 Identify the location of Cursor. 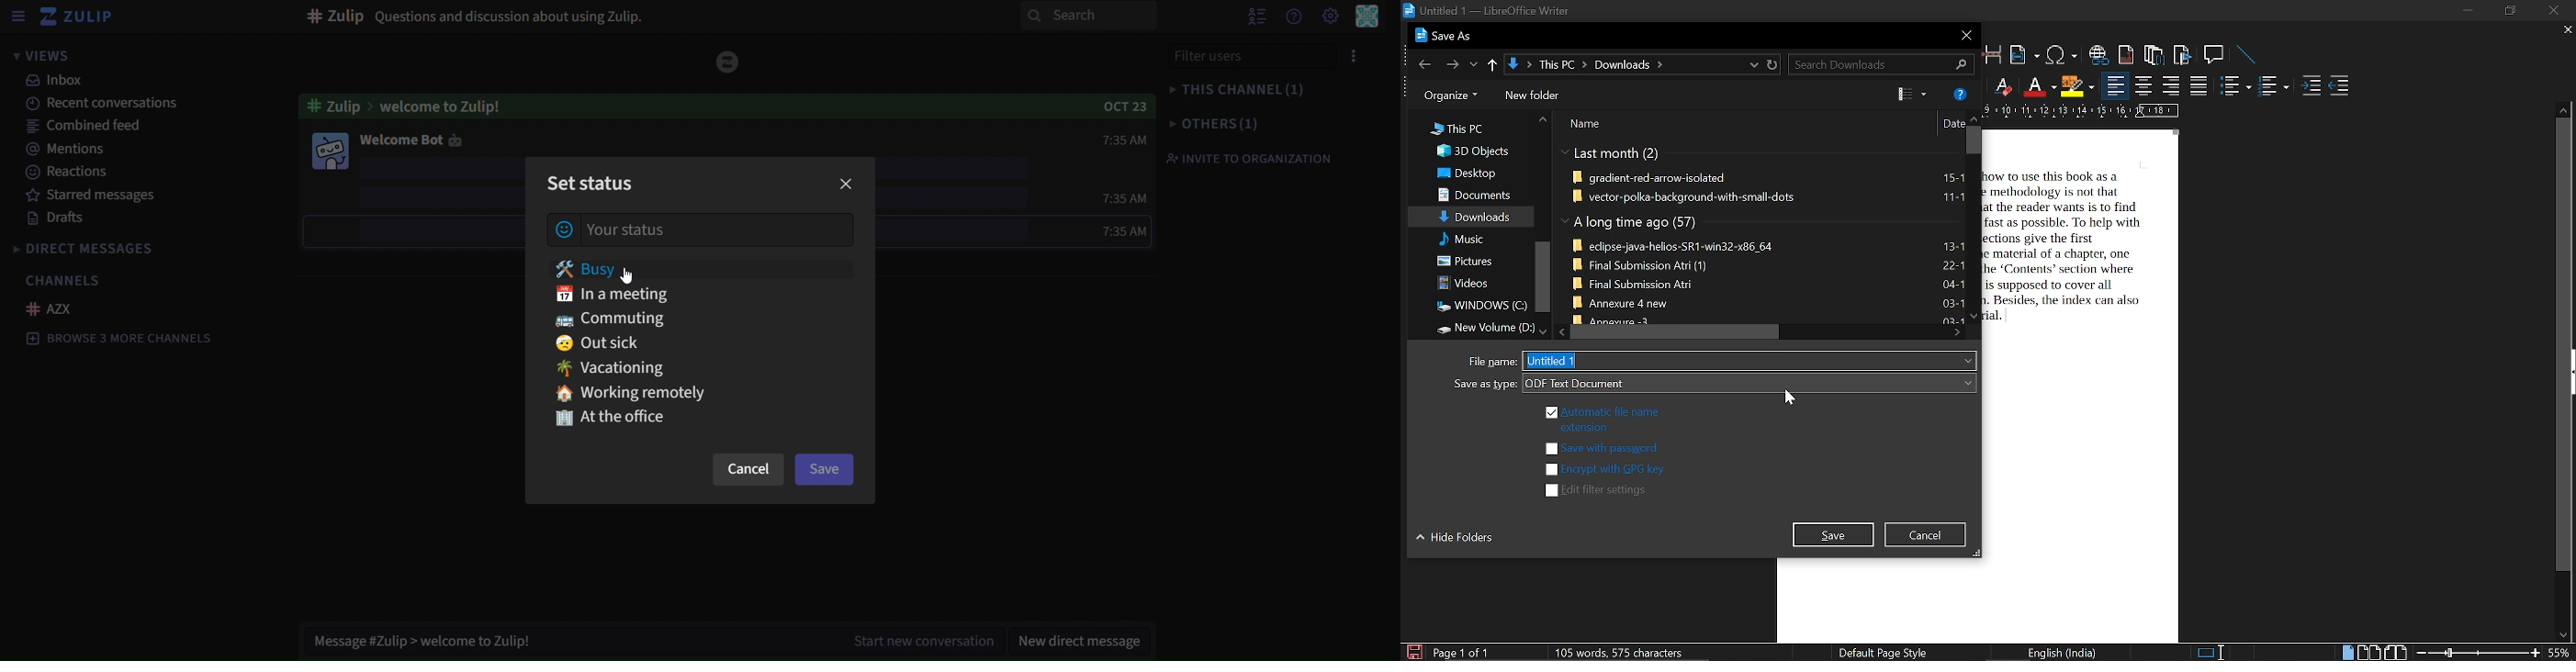
(628, 276).